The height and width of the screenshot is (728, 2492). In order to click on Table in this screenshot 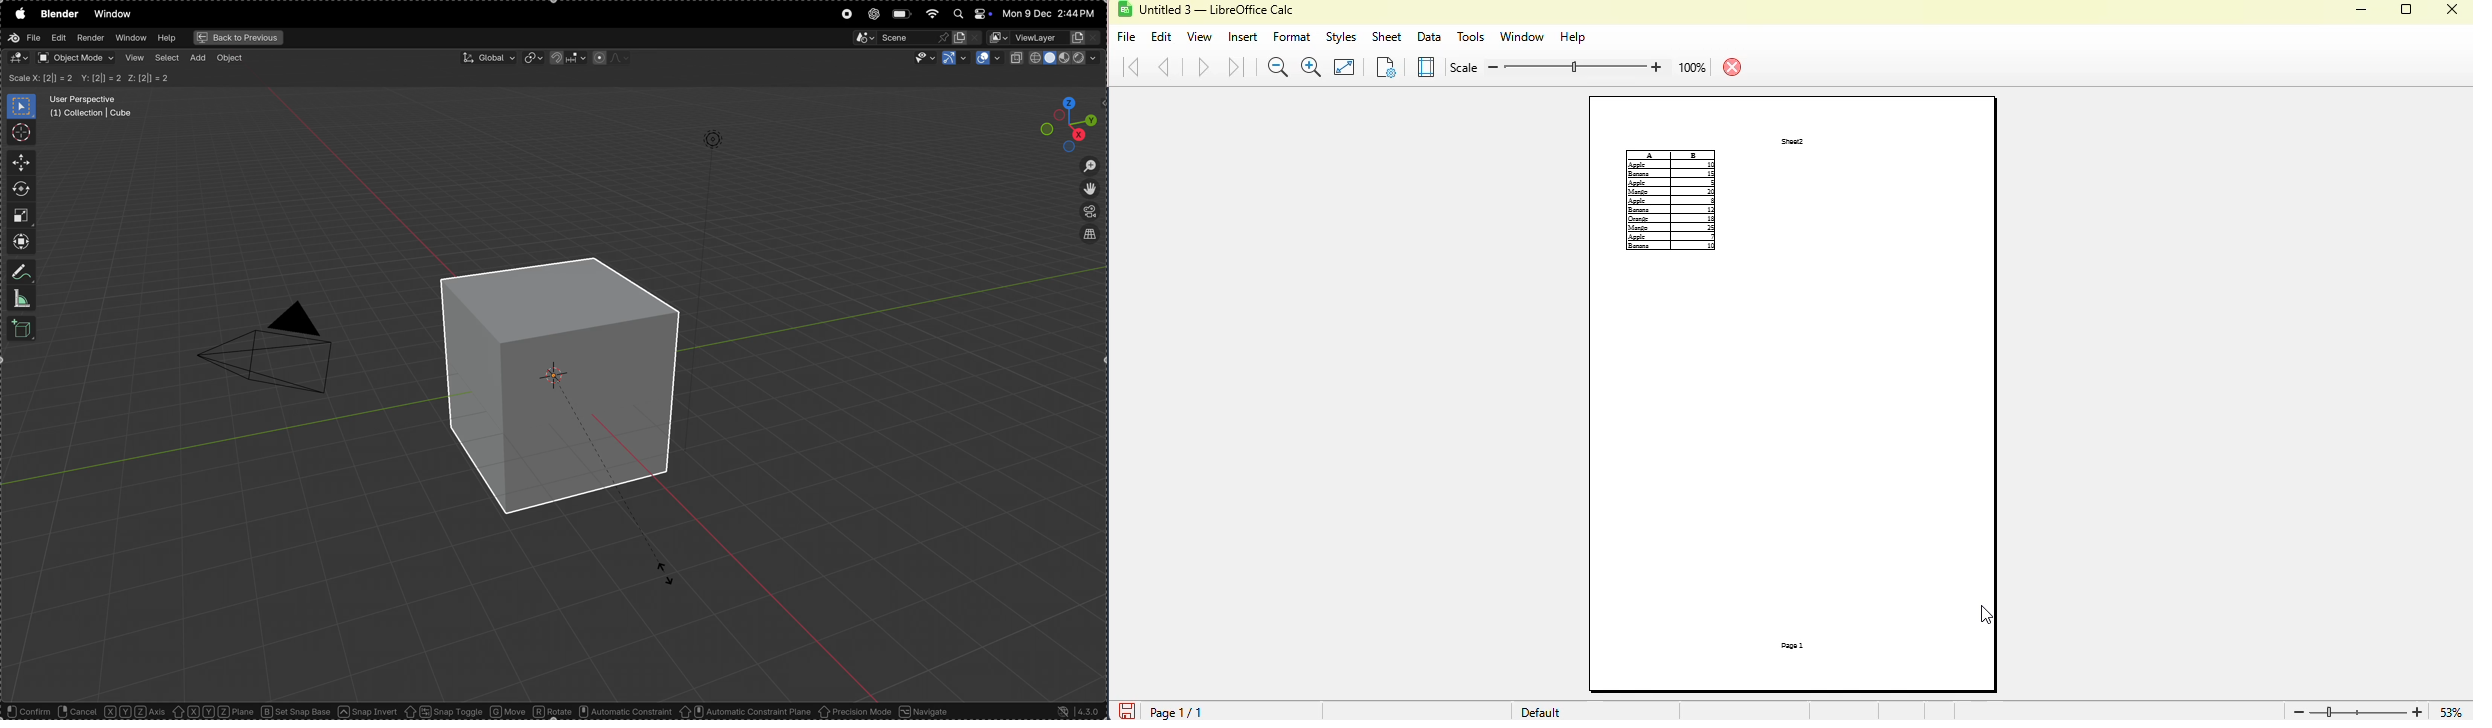, I will do `click(1671, 201)`.